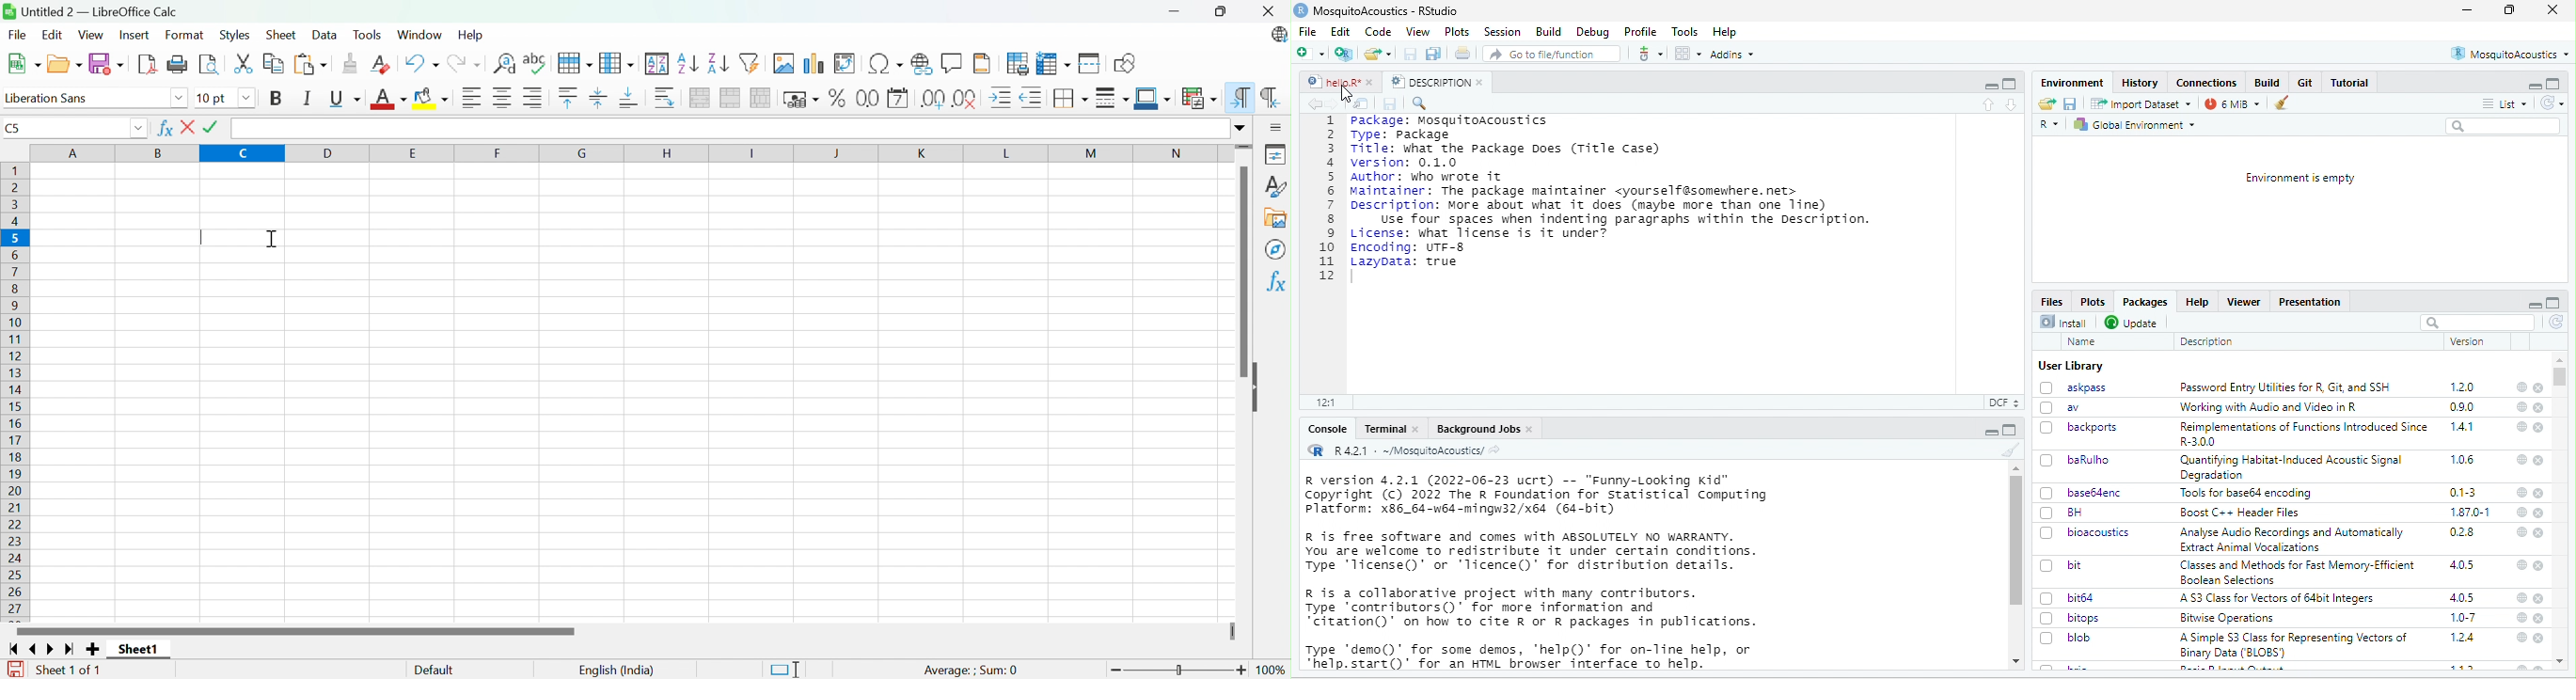  I want to click on The document has been modified. Click to save the document, so click(11, 670).